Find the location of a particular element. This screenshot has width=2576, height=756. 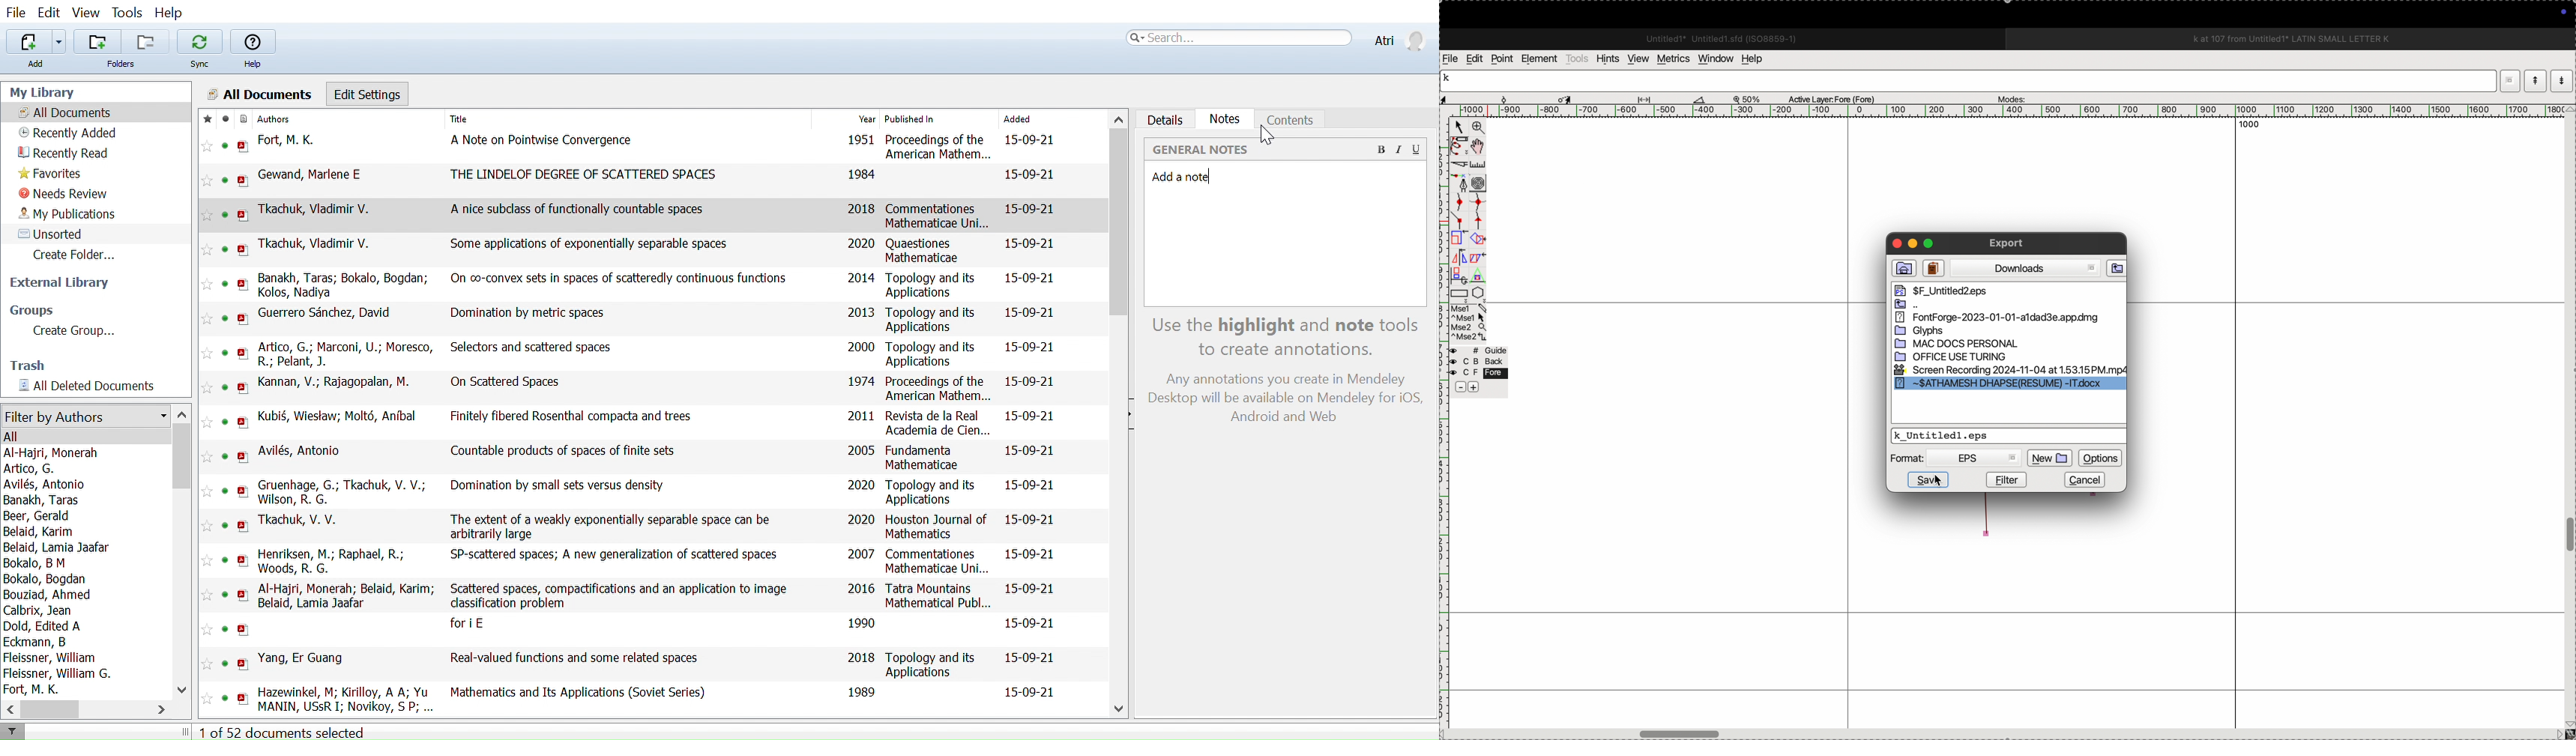

Beer, Gerald is located at coordinates (40, 516).